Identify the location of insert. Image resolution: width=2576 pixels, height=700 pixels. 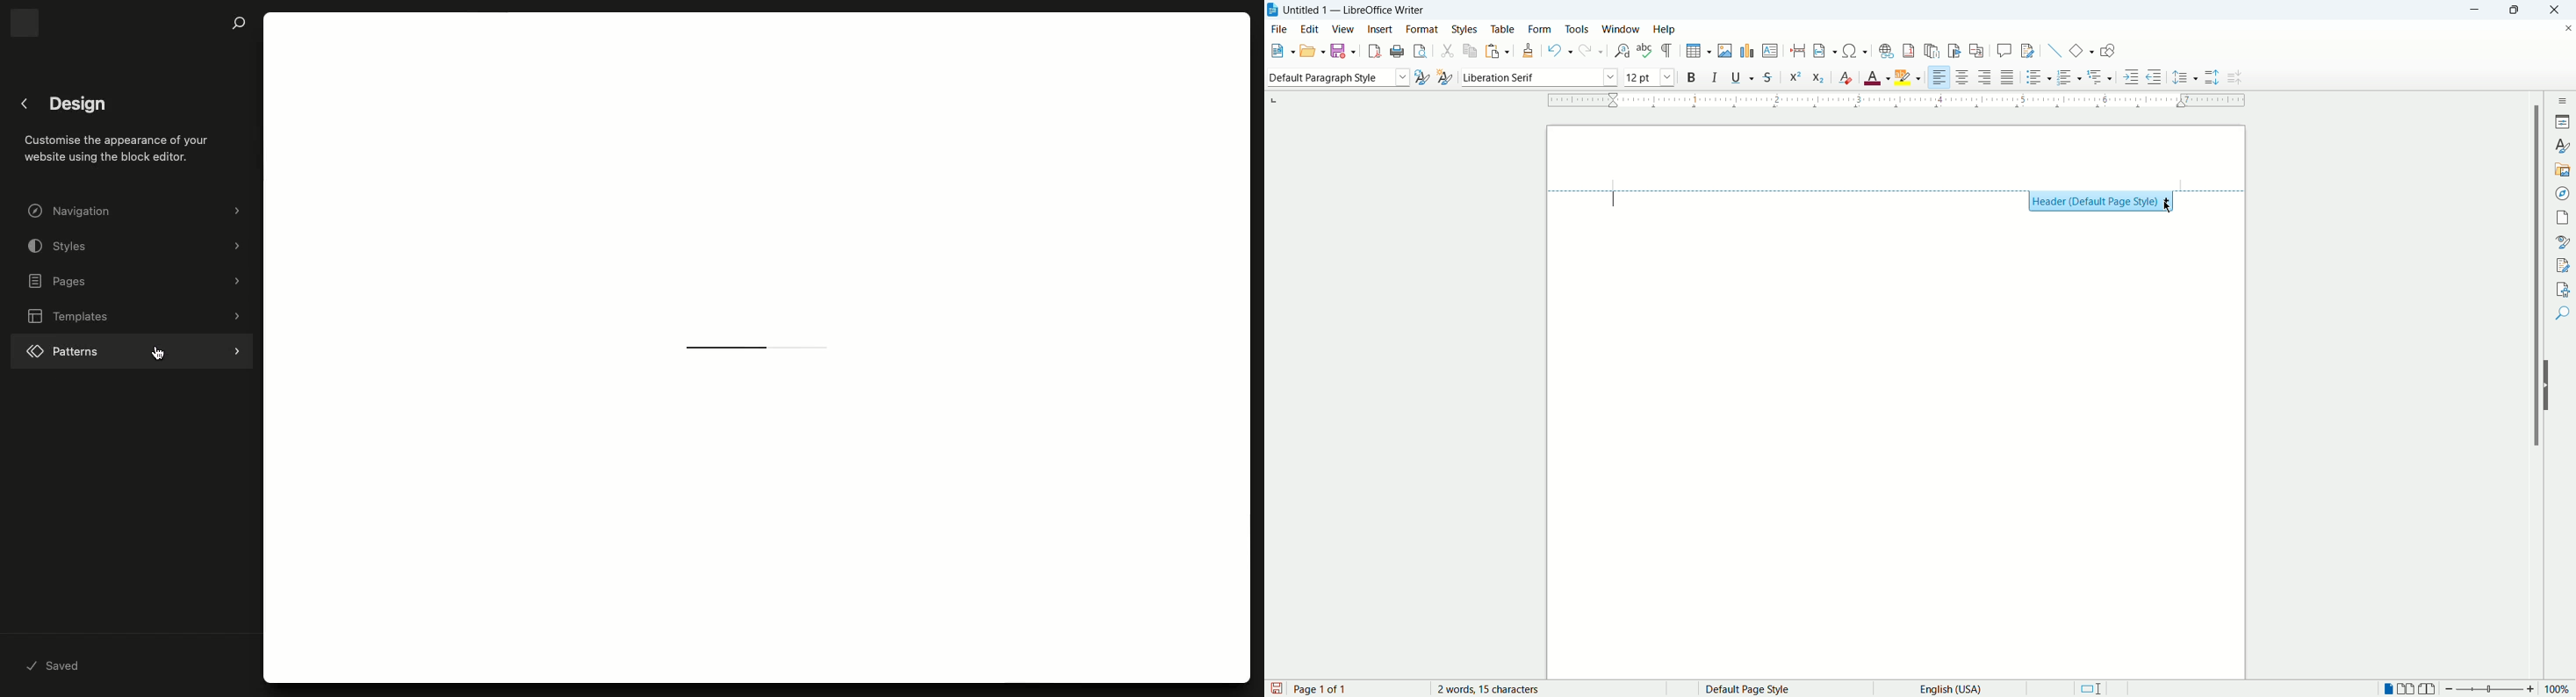
(1380, 29).